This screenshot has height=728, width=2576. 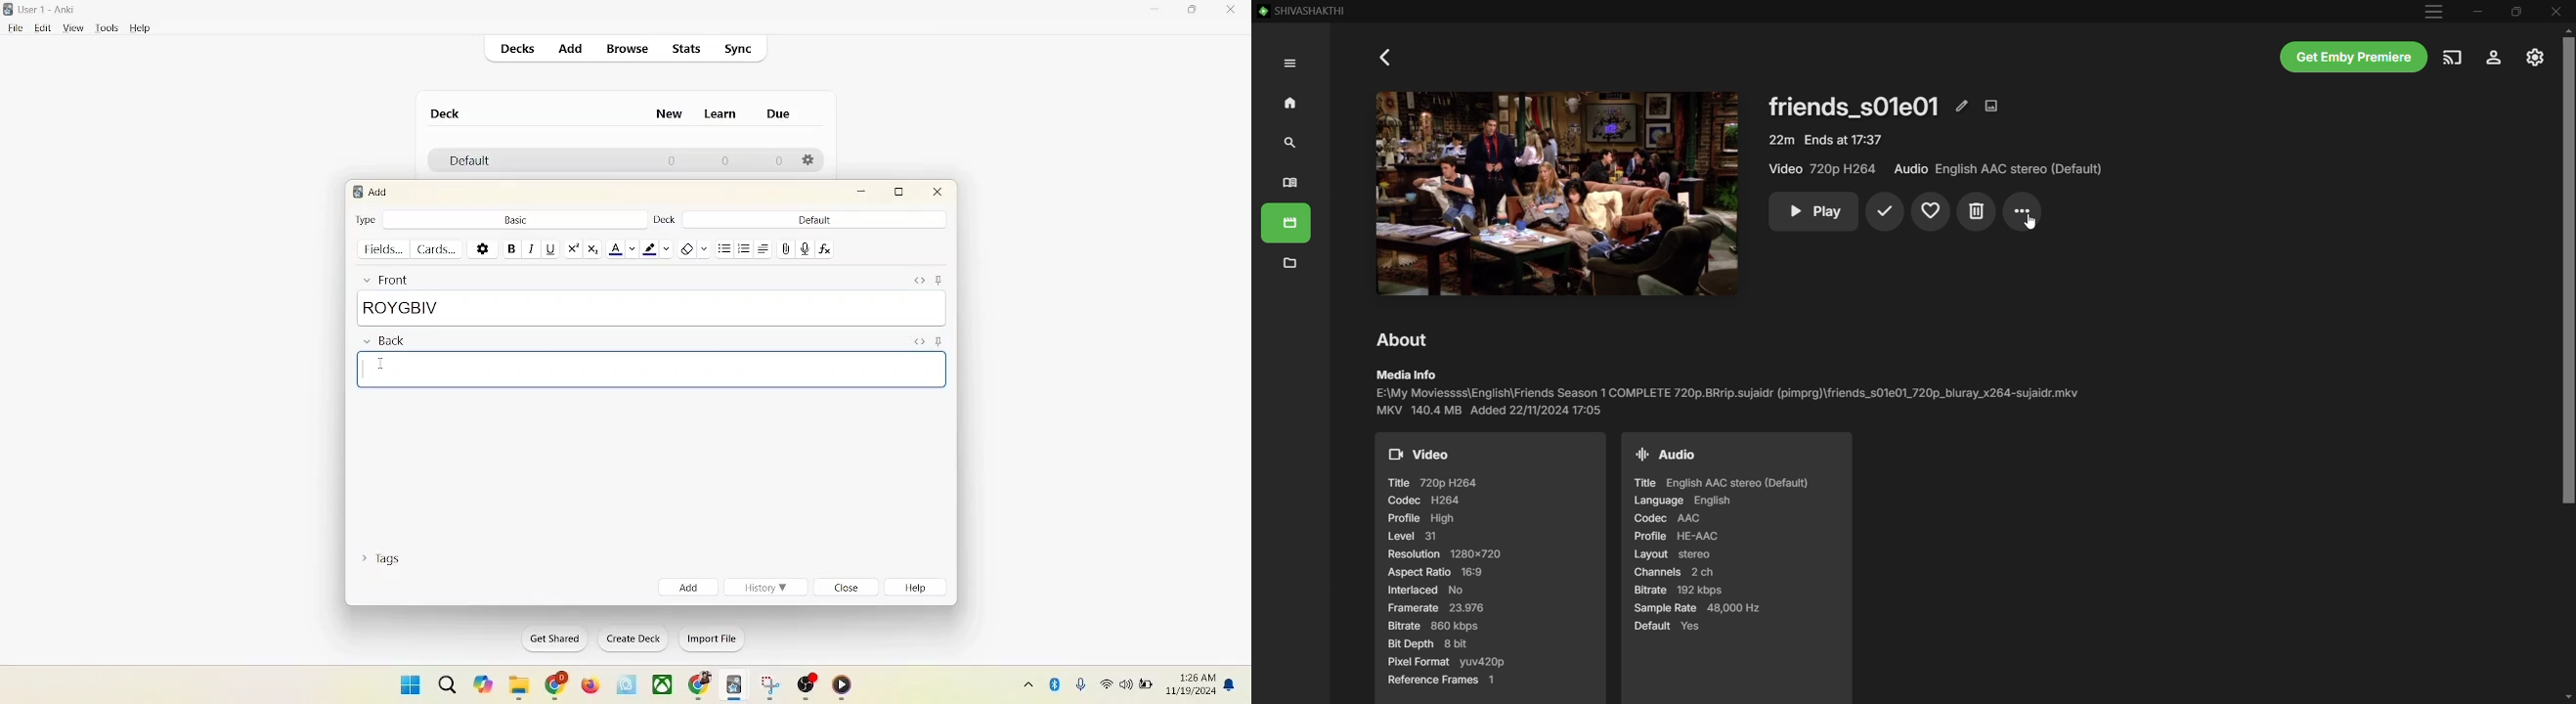 What do you see at coordinates (464, 162) in the screenshot?
I see `default` at bounding box center [464, 162].